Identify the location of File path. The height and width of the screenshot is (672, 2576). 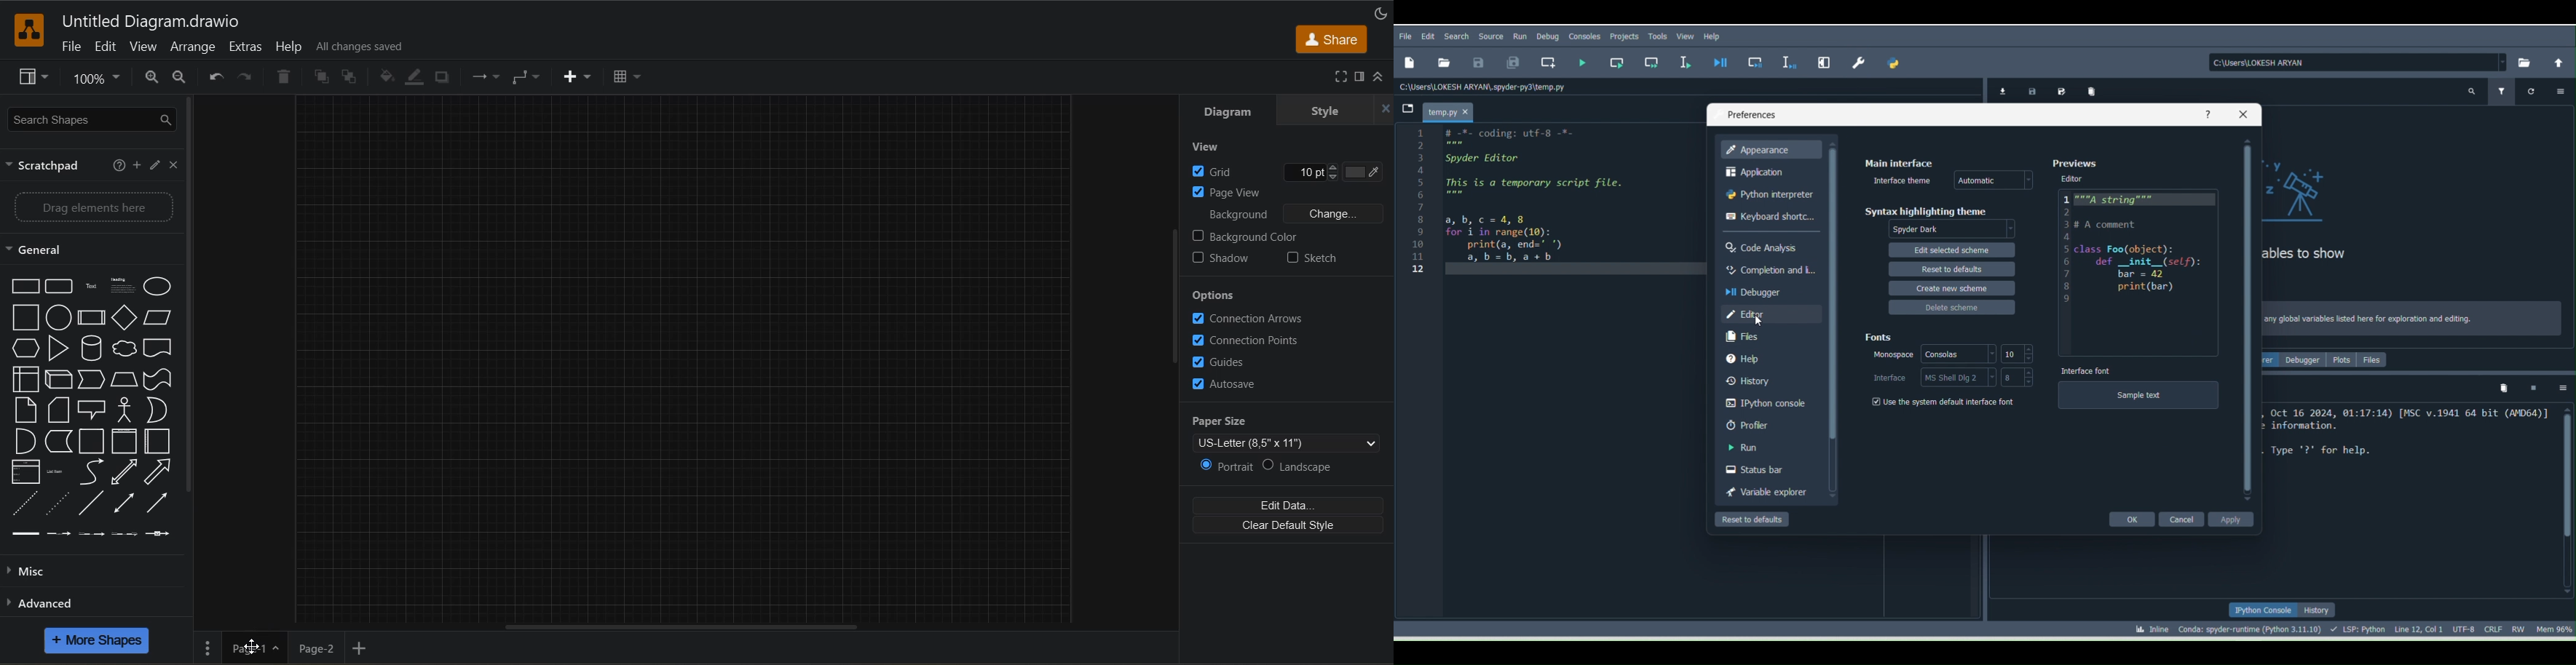
(2359, 62).